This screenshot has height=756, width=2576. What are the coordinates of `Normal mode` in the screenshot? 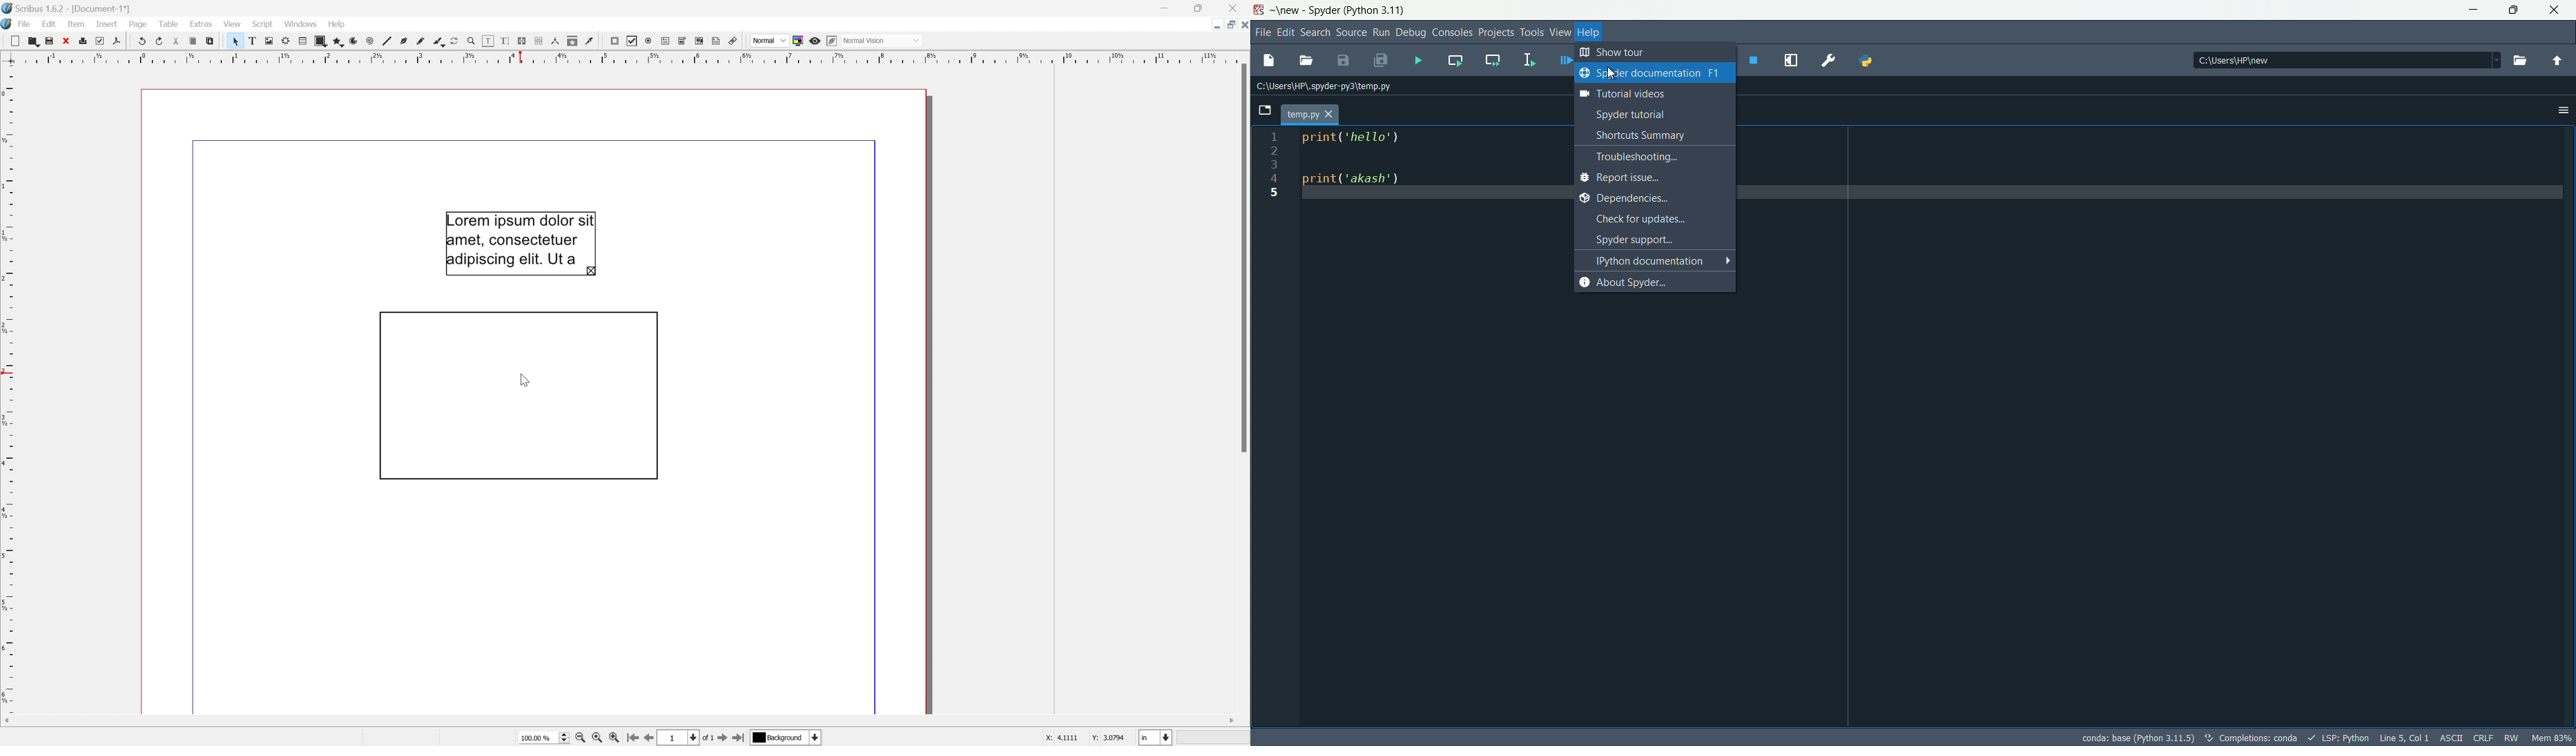 It's located at (884, 41).